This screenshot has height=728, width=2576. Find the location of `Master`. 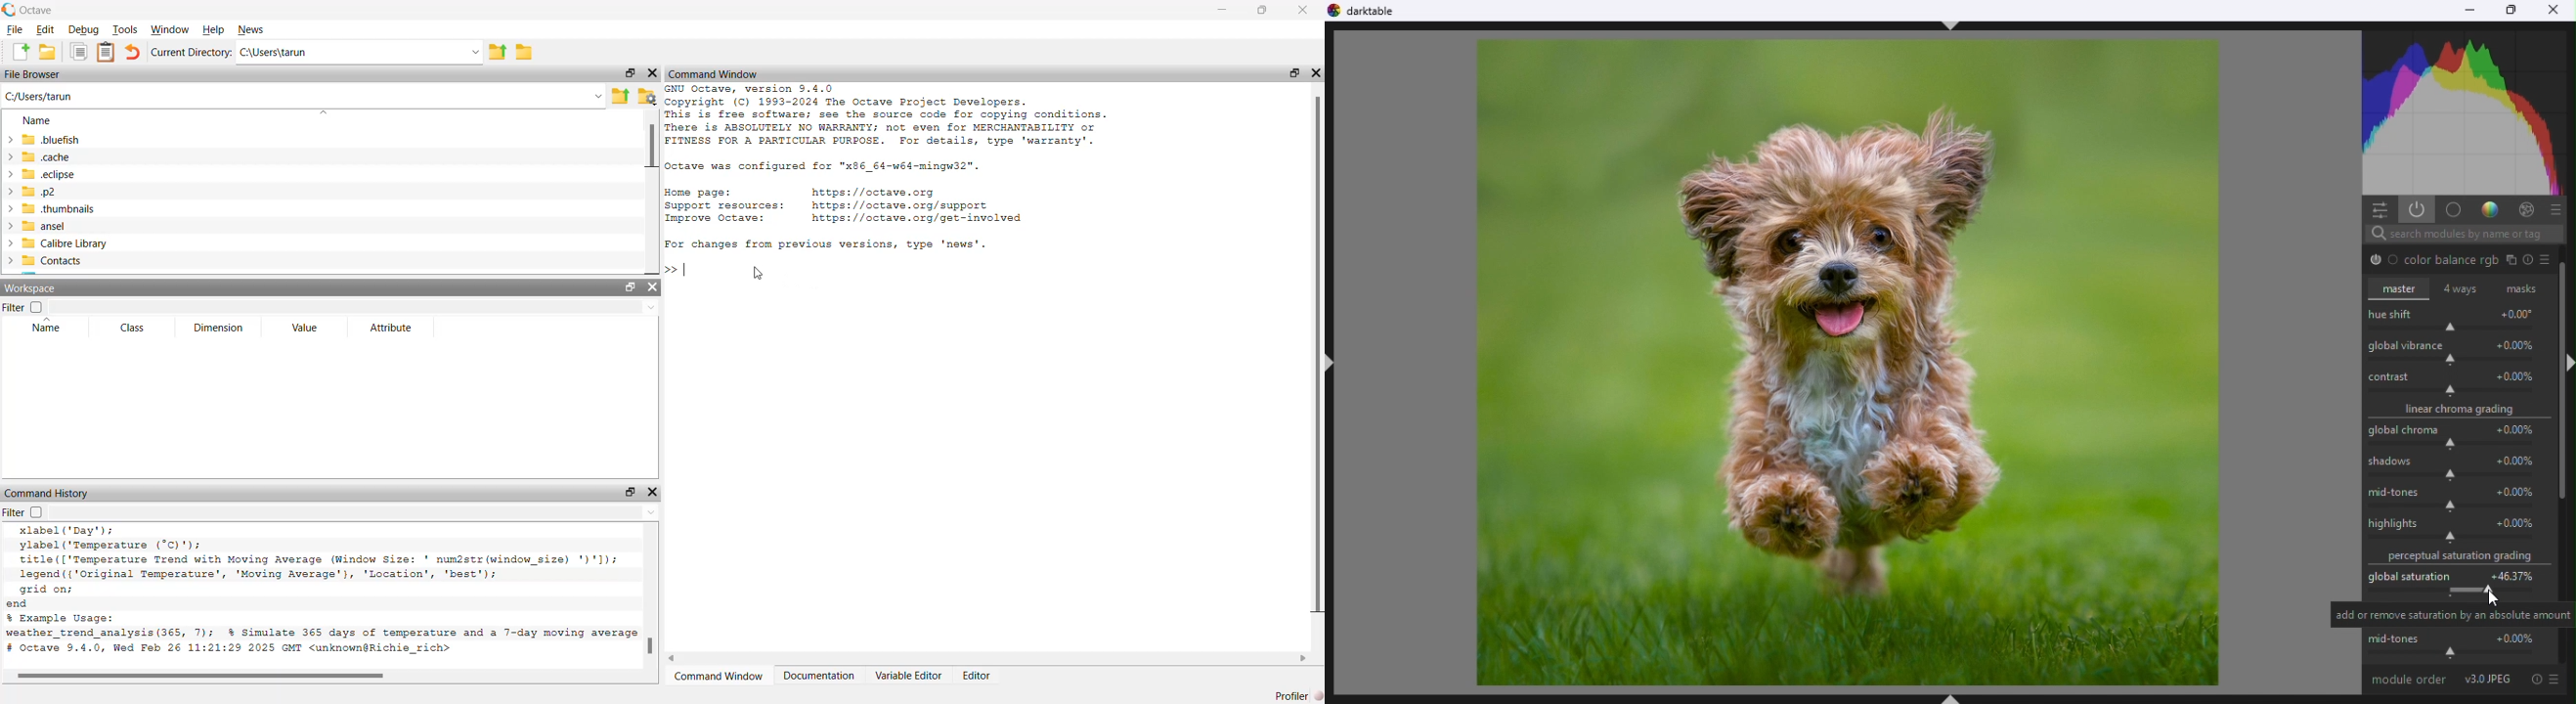

Master is located at coordinates (2400, 291).